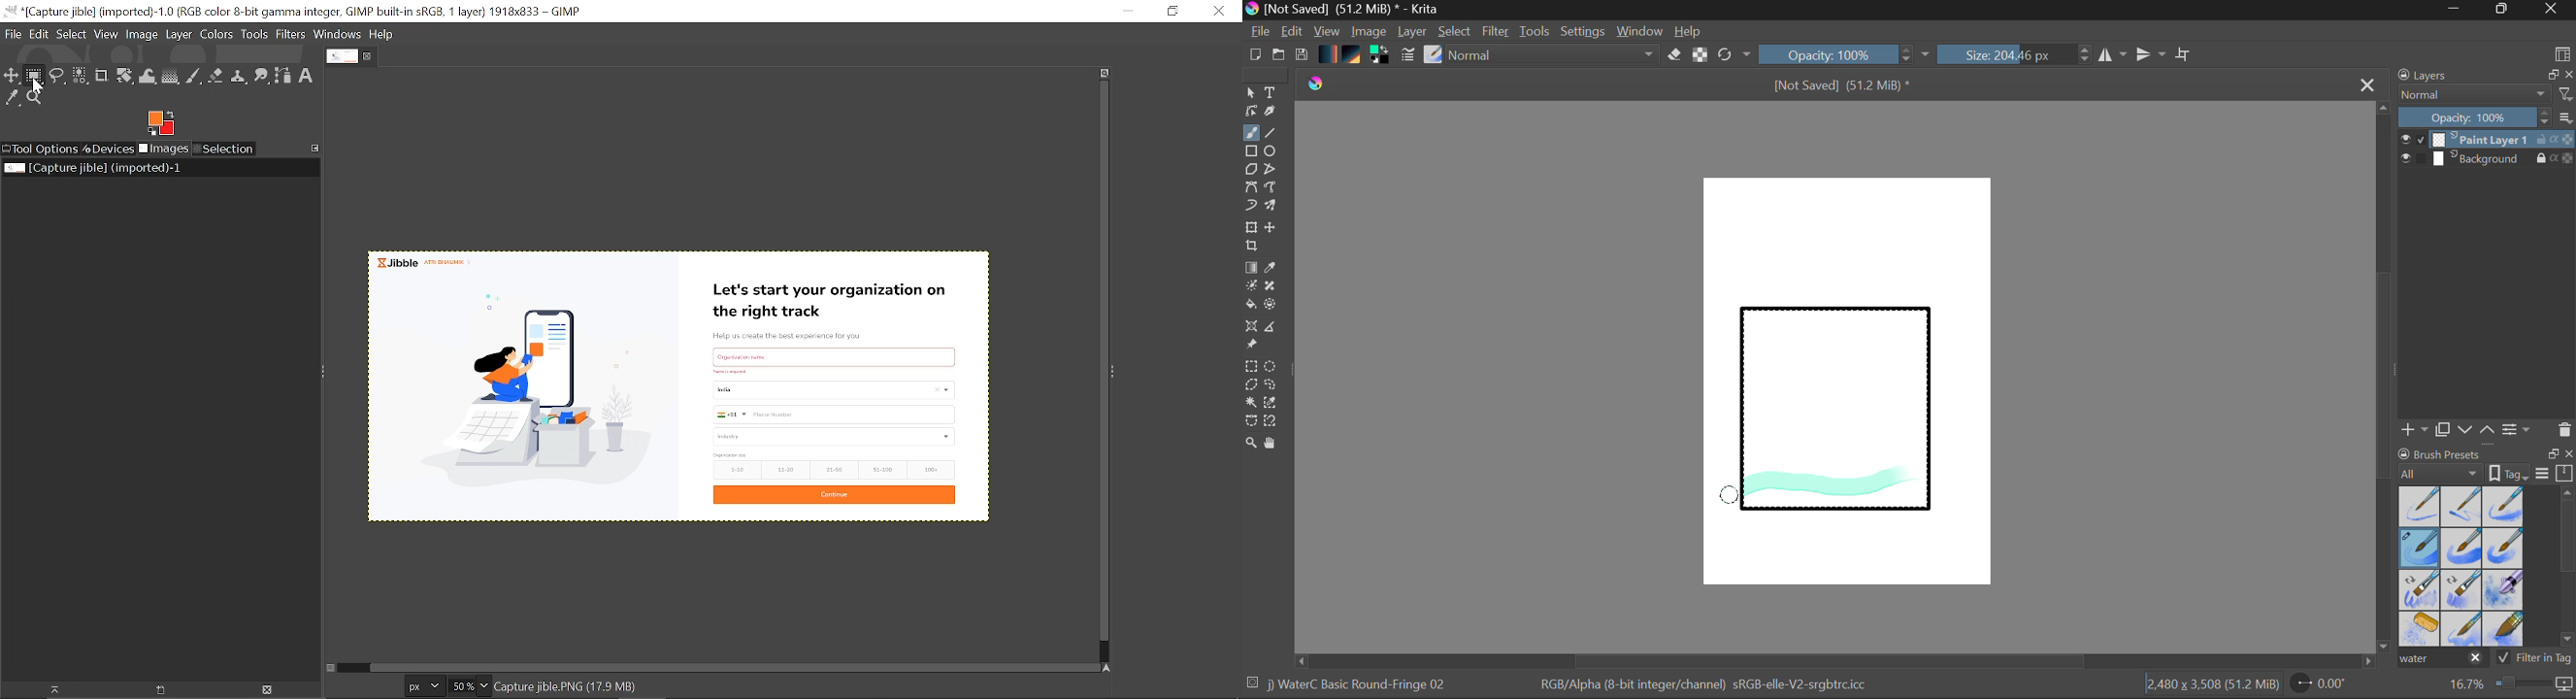 Image resolution: width=2576 pixels, height=700 pixels. Describe the element at coordinates (2565, 430) in the screenshot. I see `Delete Layer` at that location.